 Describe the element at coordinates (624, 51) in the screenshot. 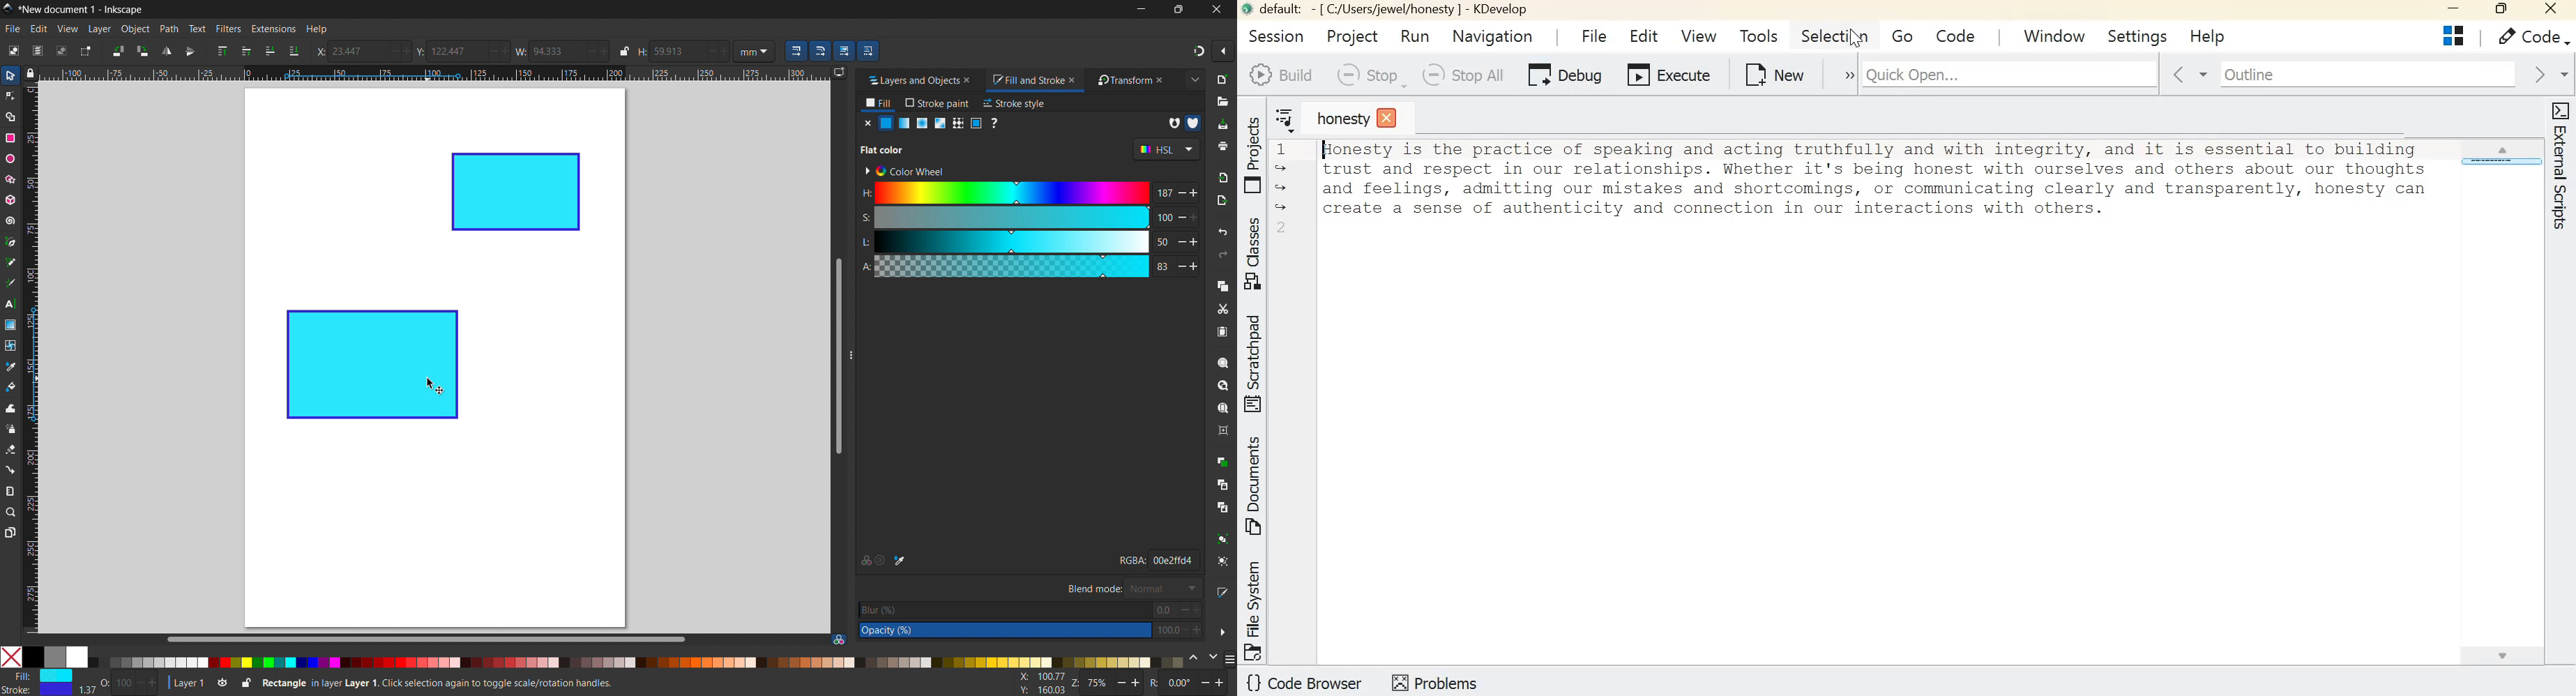

I see `when  locked change height and width proportionally ` at that location.